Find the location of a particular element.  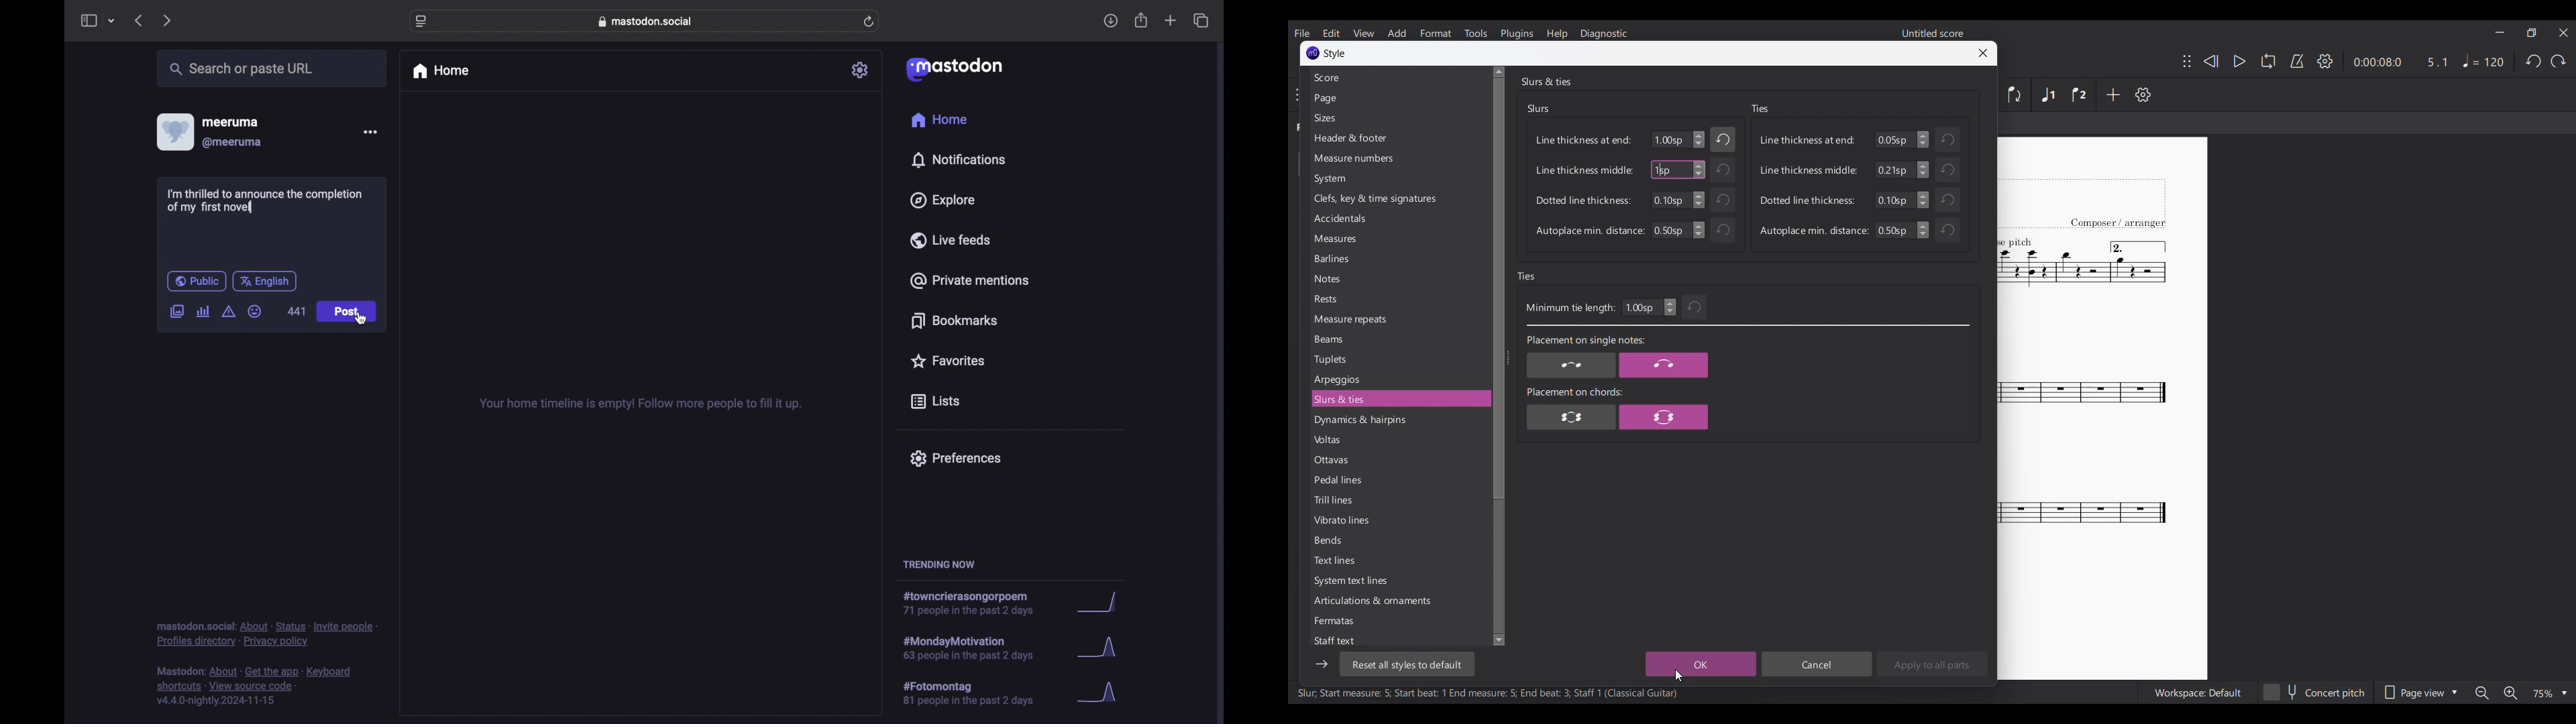

Dotted line thickness is located at coordinates (1583, 200).